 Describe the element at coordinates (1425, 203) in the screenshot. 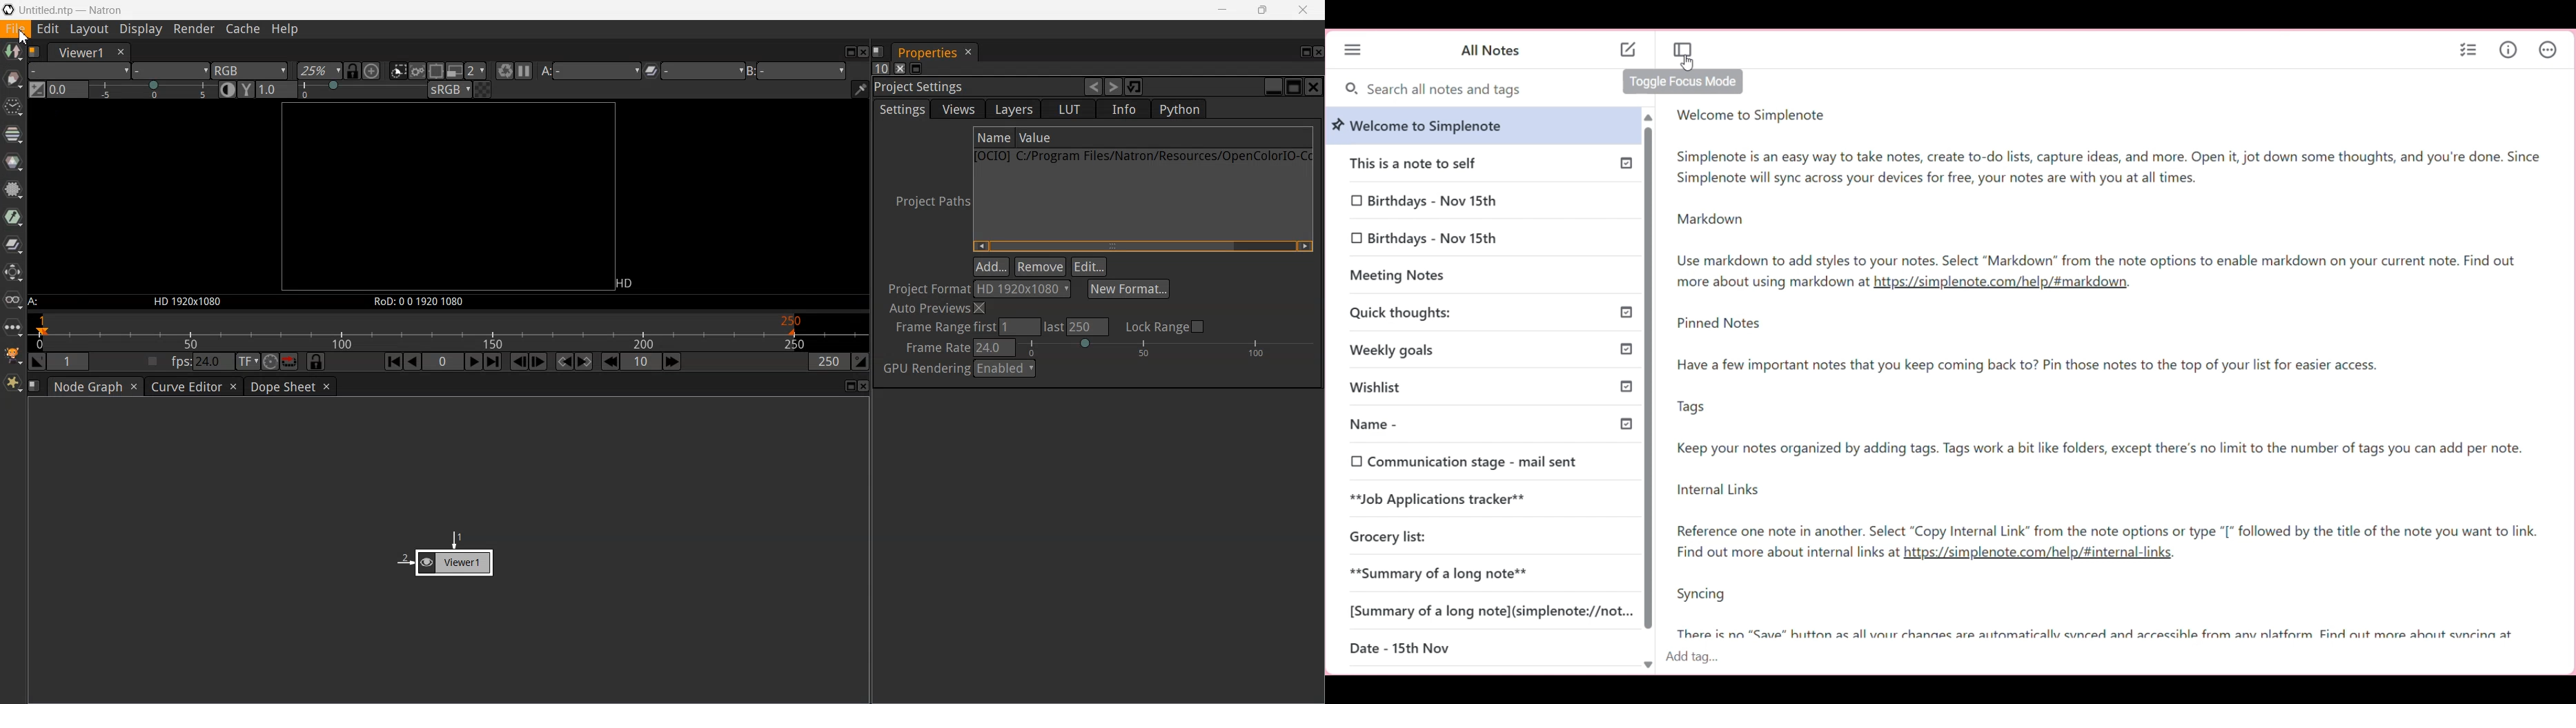

I see `0 Birthdays - Nov 15th` at that location.